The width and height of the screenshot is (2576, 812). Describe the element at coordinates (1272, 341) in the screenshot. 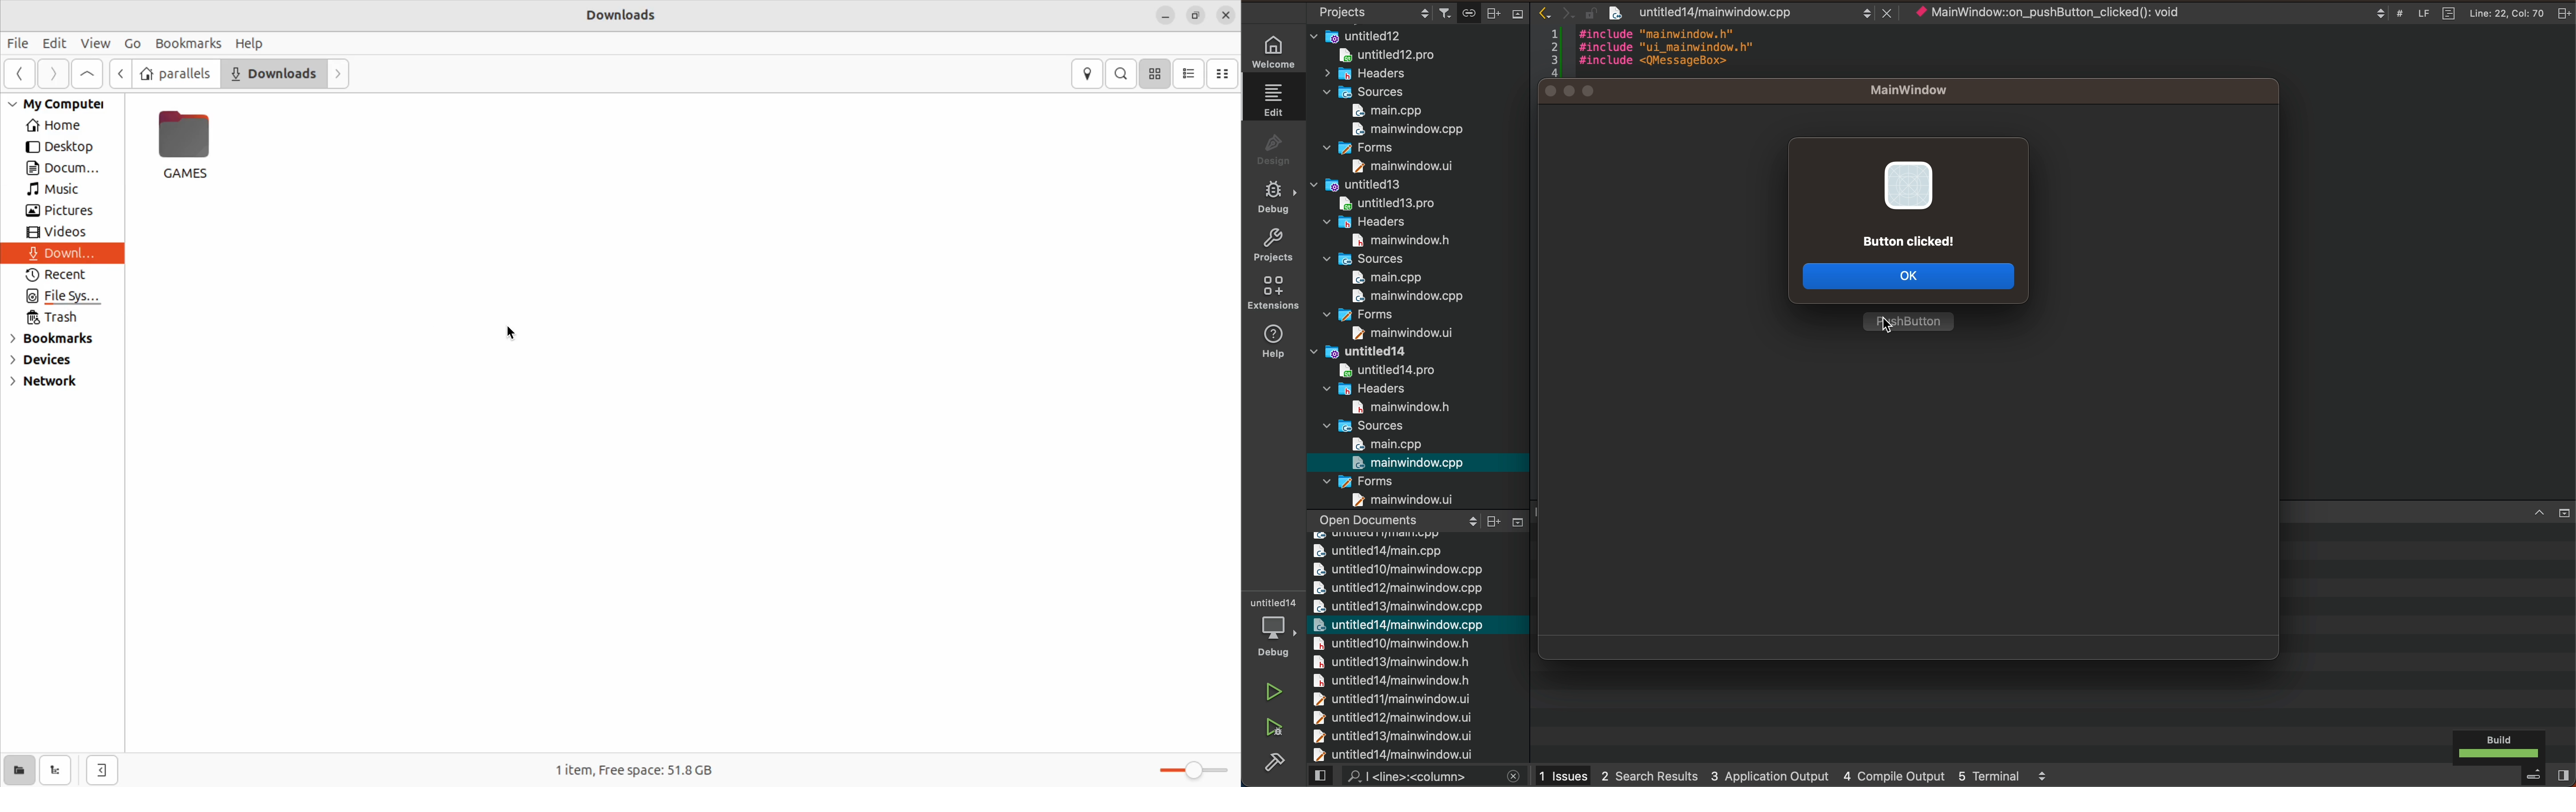

I see `help` at that location.